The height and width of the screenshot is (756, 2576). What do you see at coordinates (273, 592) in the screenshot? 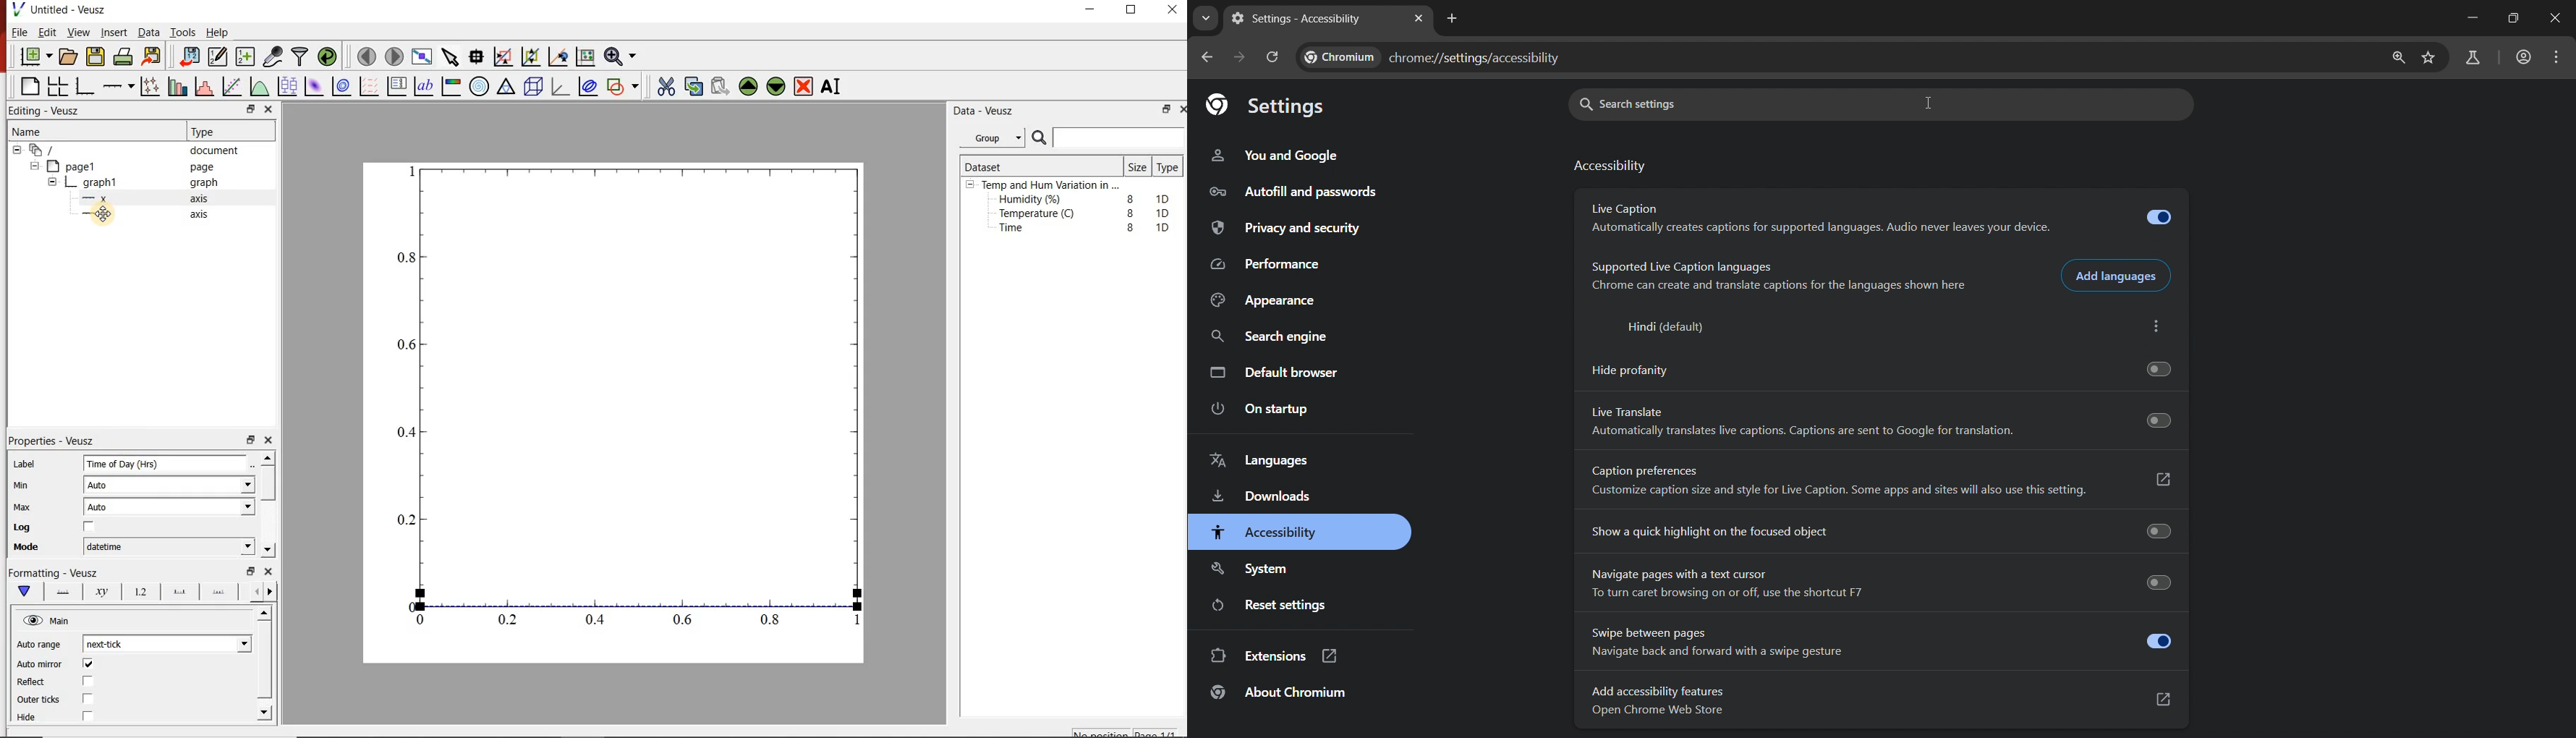
I see `go forward` at bounding box center [273, 592].